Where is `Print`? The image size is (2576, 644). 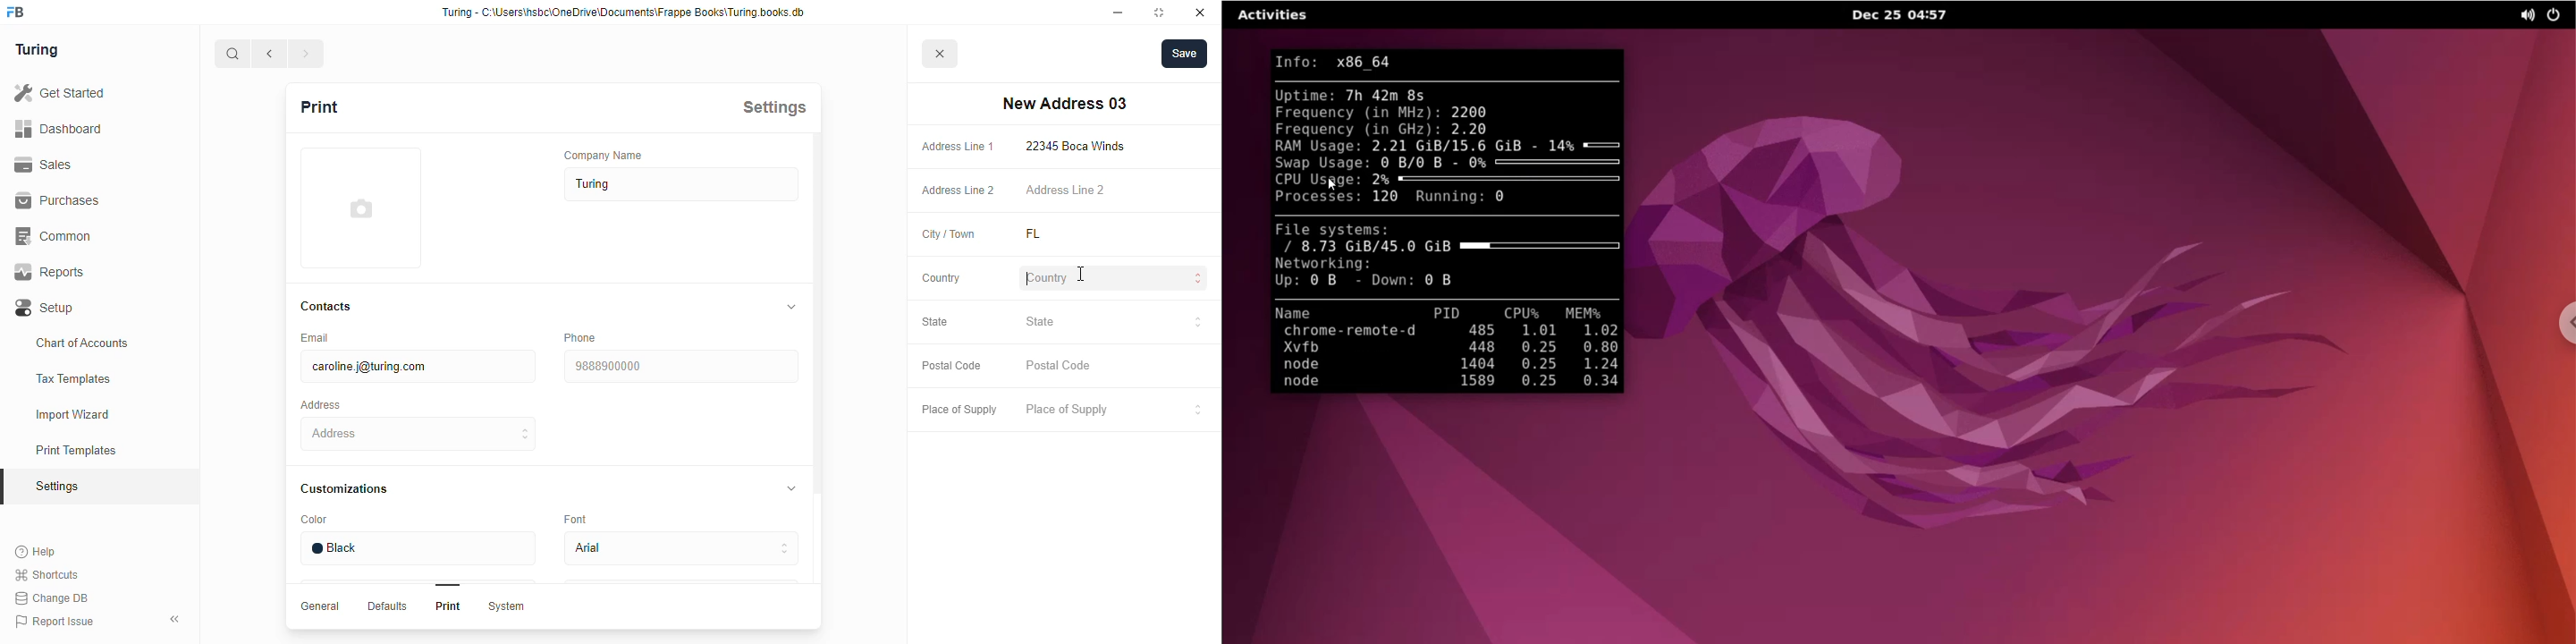 Print is located at coordinates (448, 606).